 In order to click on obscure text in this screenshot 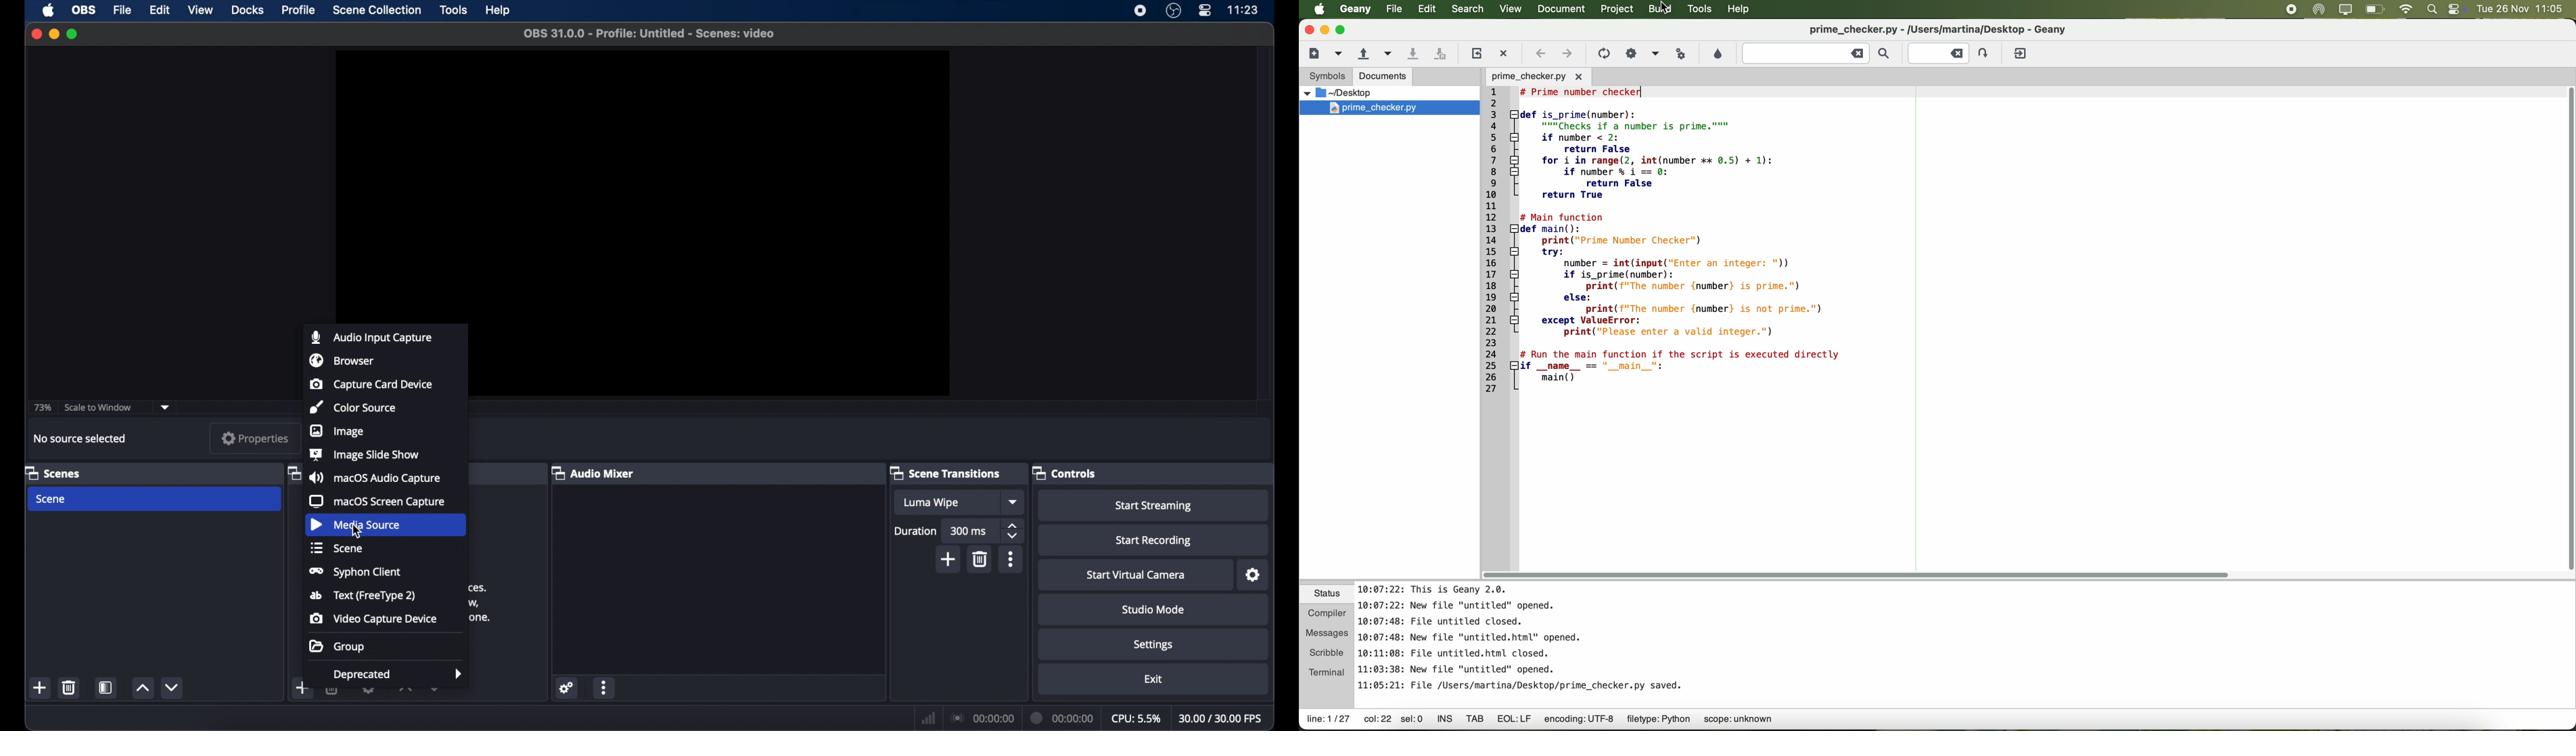, I will do `click(480, 602)`.